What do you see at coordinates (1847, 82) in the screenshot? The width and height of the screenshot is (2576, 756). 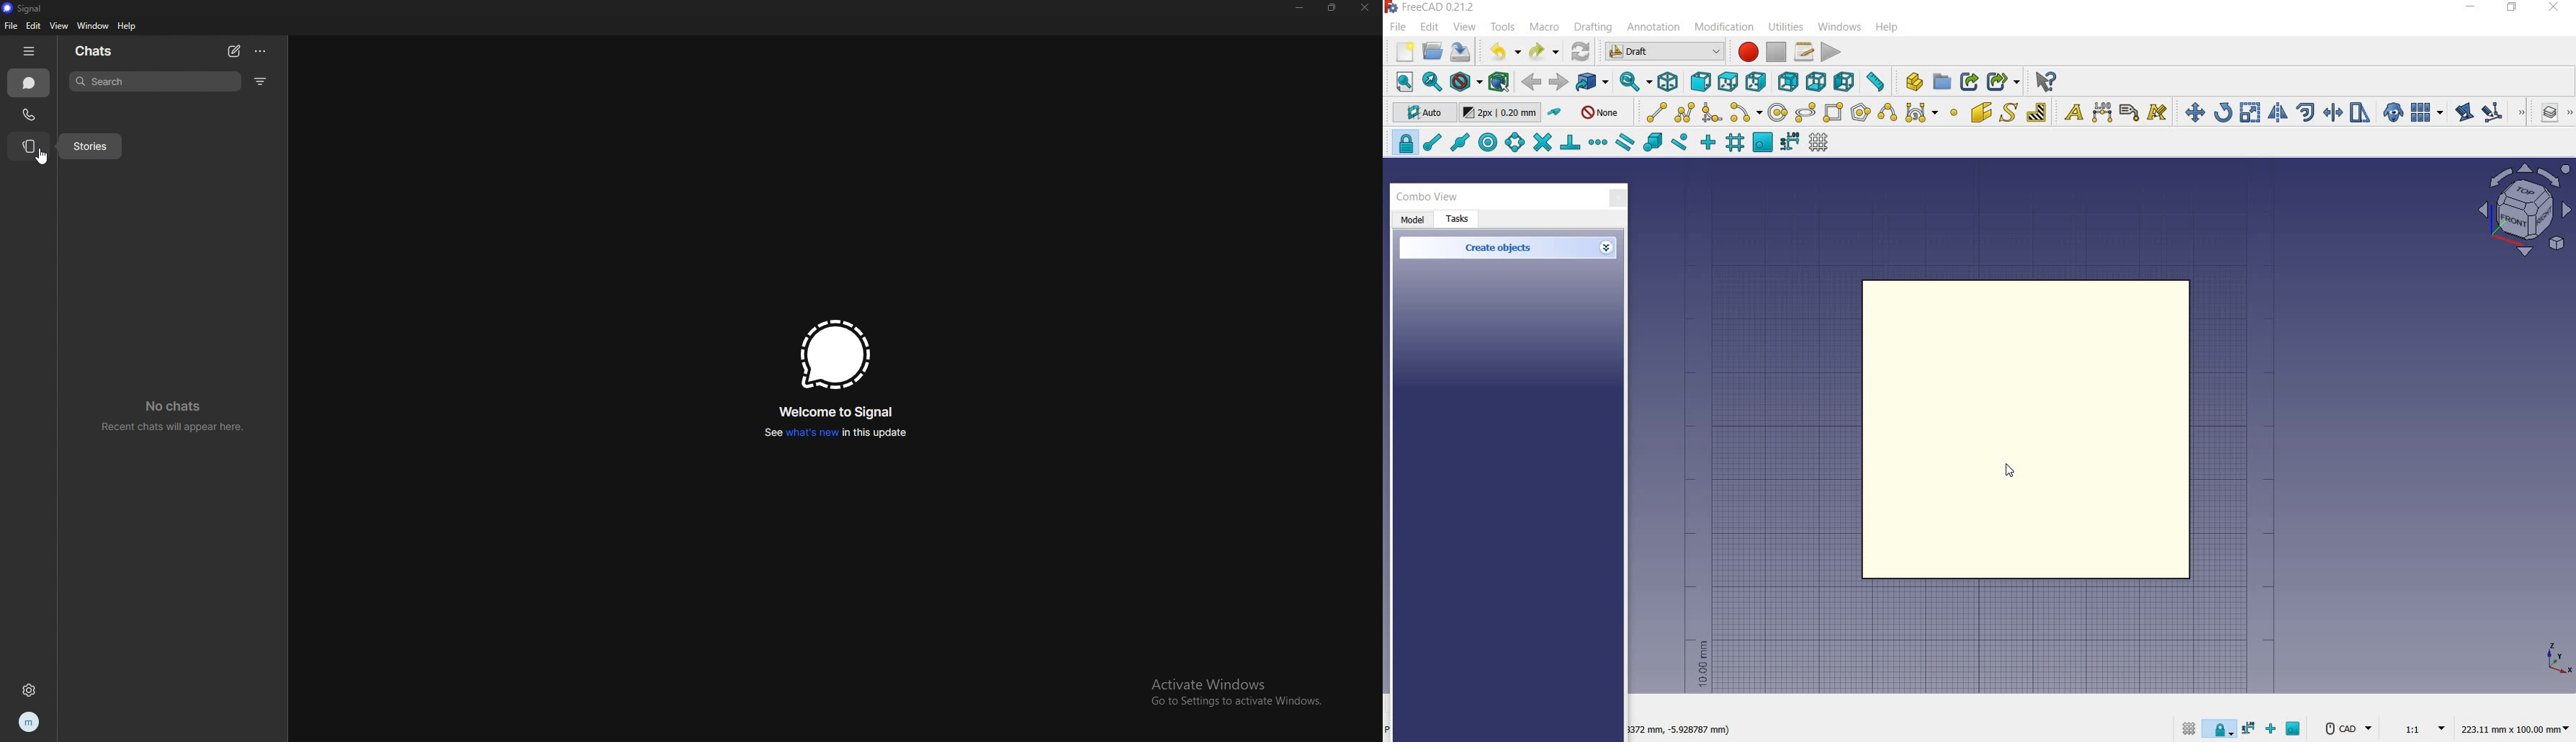 I see `left` at bounding box center [1847, 82].